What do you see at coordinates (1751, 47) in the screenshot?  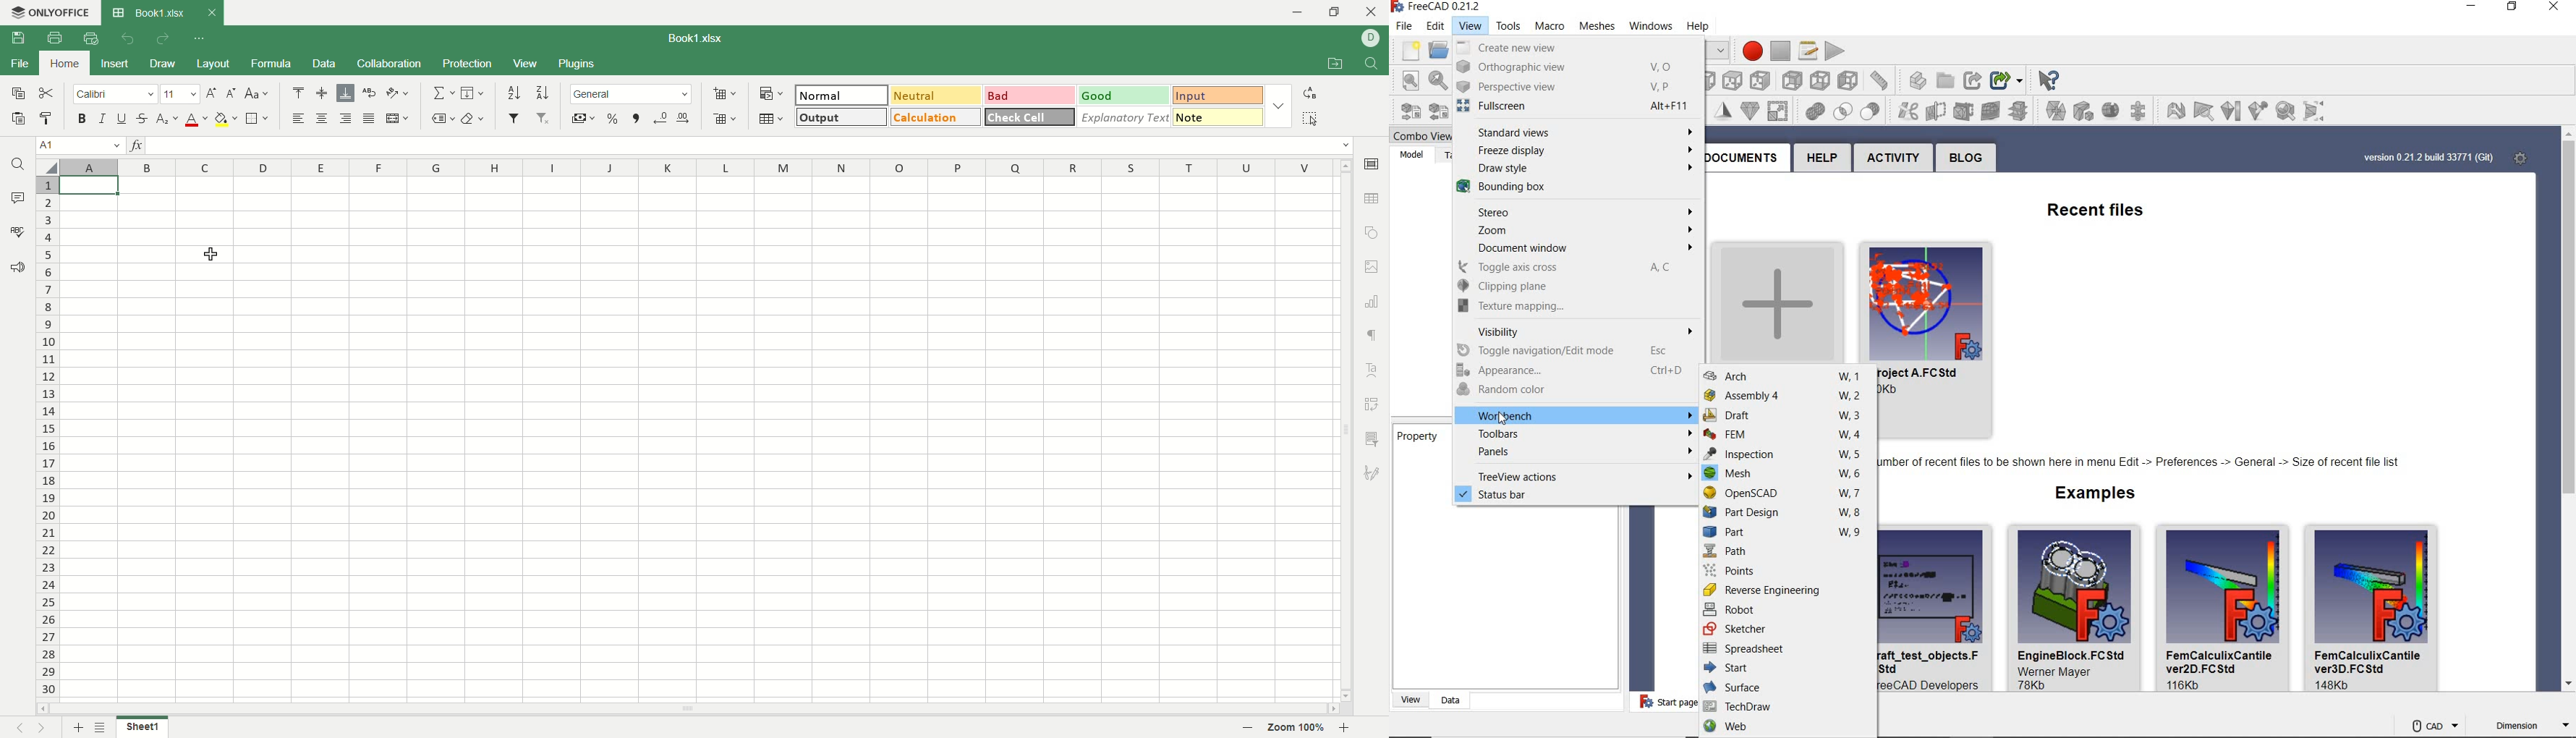 I see `record macros` at bounding box center [1751, 47].